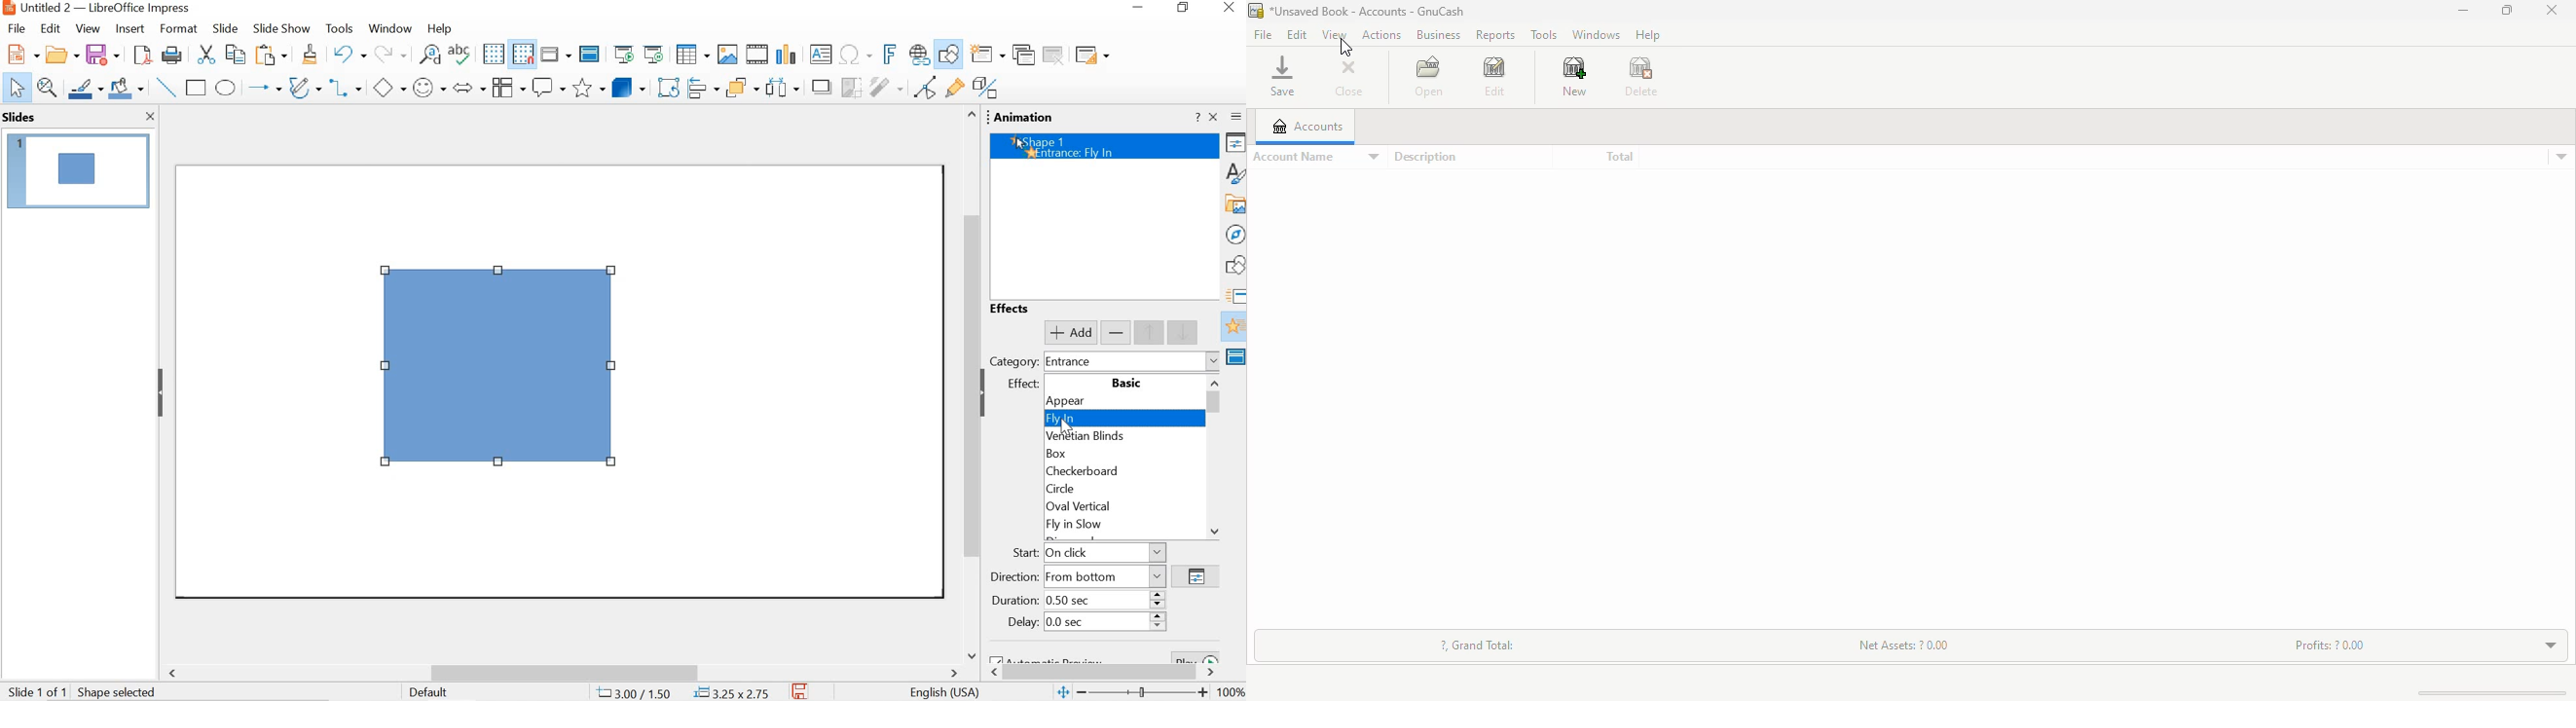 The height and width of the screenshot is (728, 2576). What do you see at coordinates (860, 54) in the screenshot?
I see `insert special characters` at bounding box center [860, 54].